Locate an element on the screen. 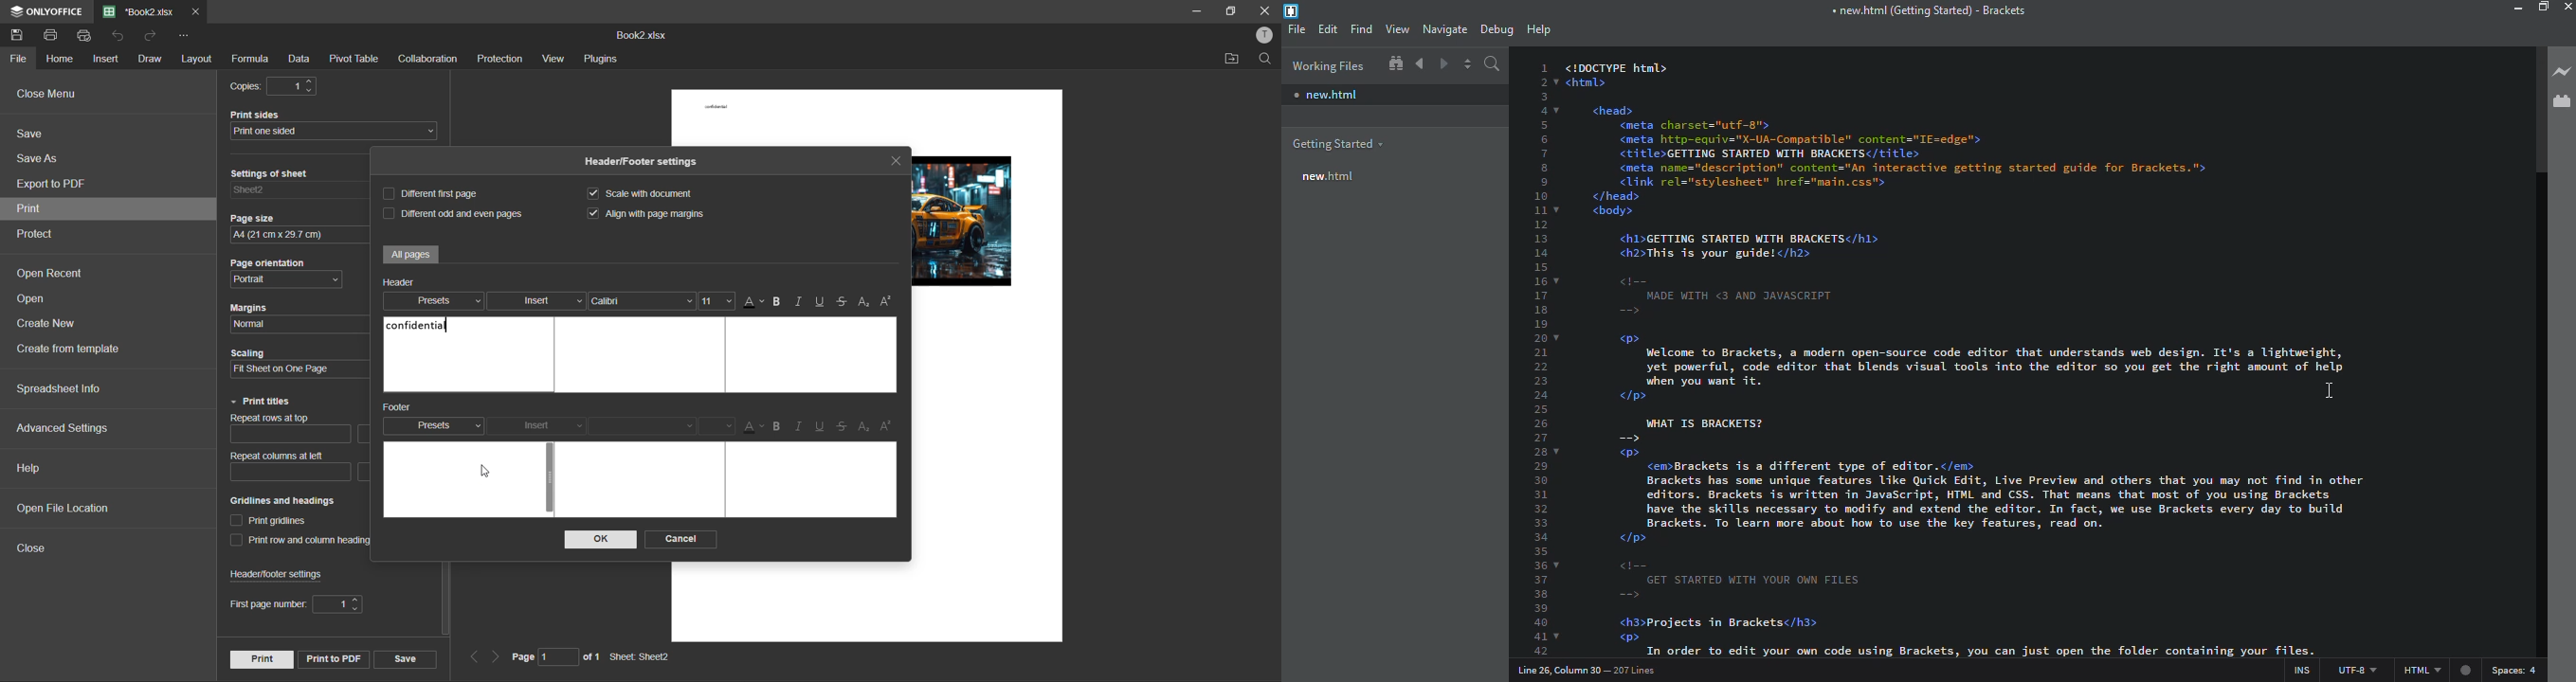 This screenshot has width=2576, height=700. repeat rows at top is located at coordinates (300, 430).